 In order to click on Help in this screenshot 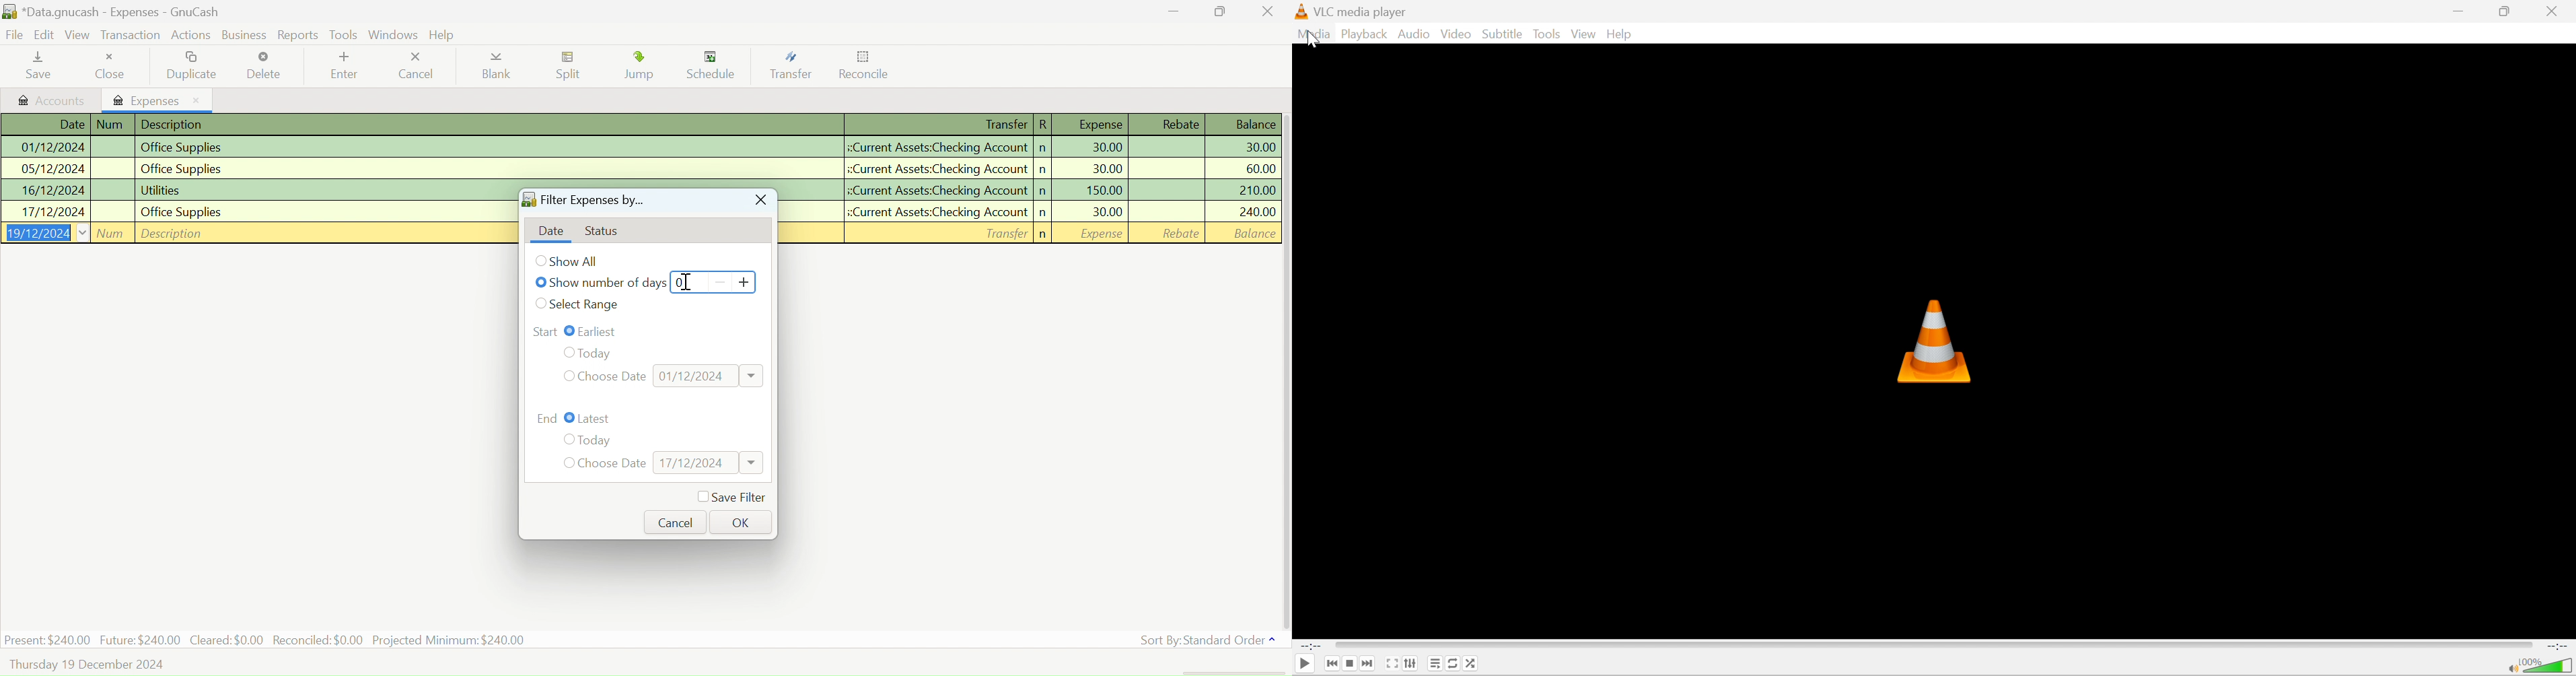, I will do `click(444, 35)`.